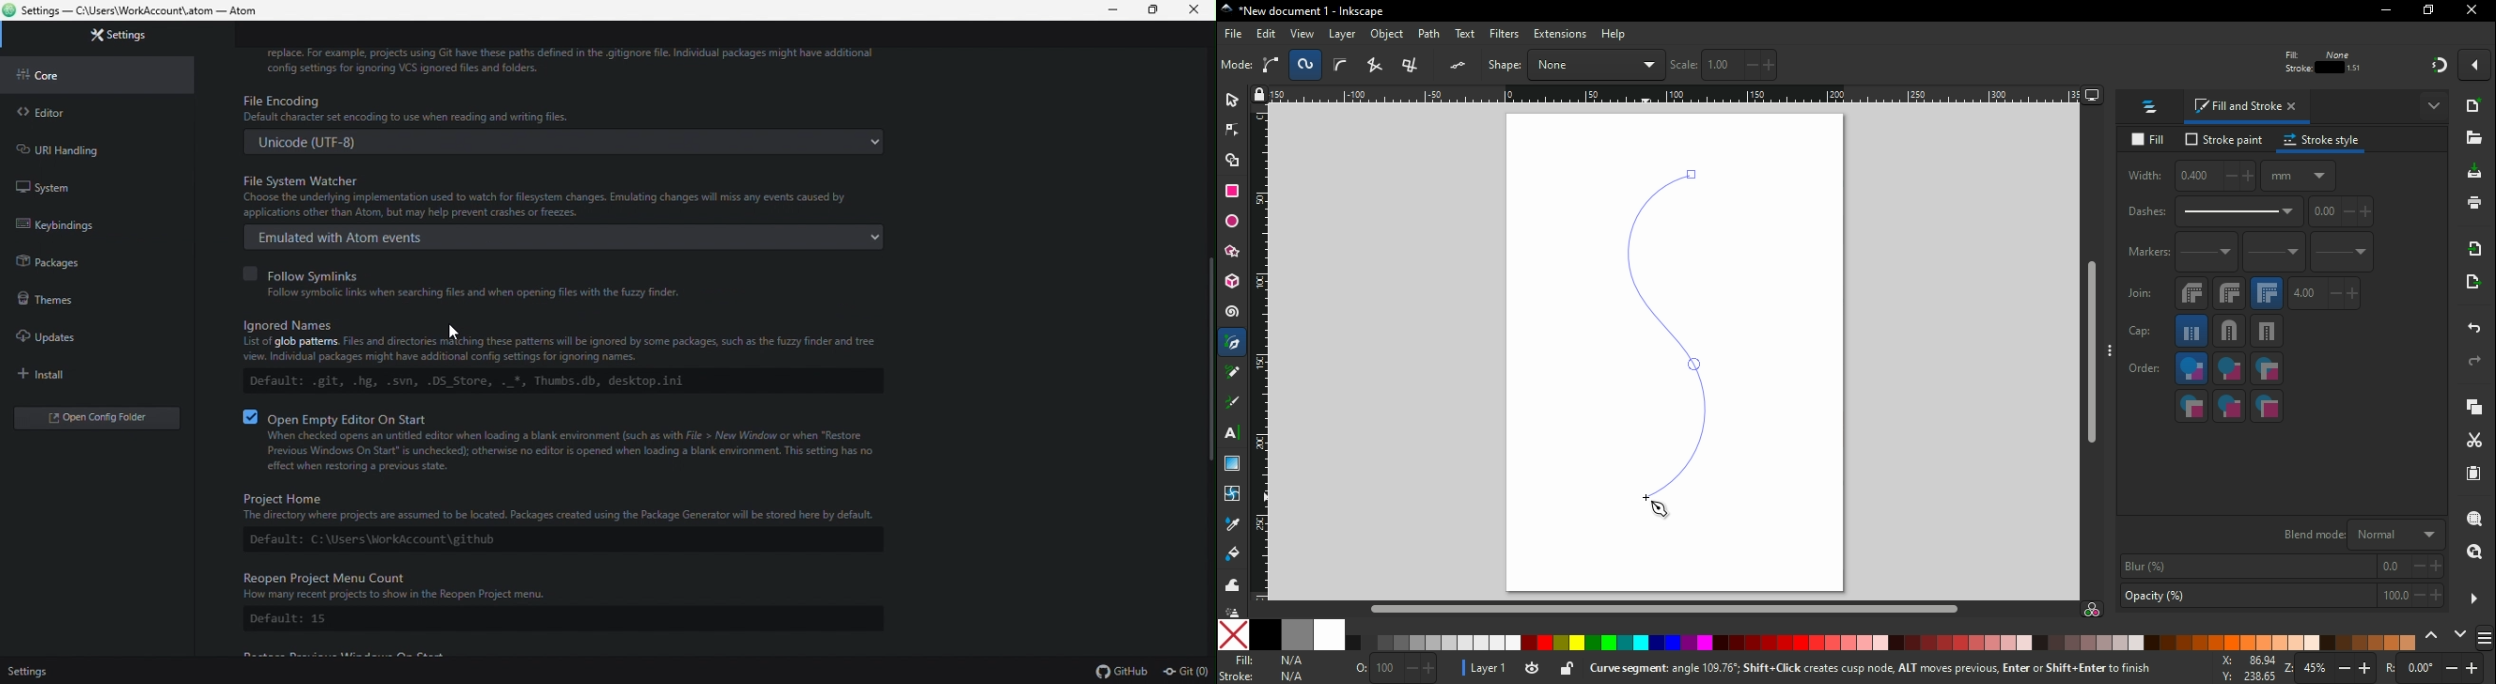  What do you see at coordinates (2362, 535) in the screenshot?
I see `blend mode` at bounding box center [2362, 535].